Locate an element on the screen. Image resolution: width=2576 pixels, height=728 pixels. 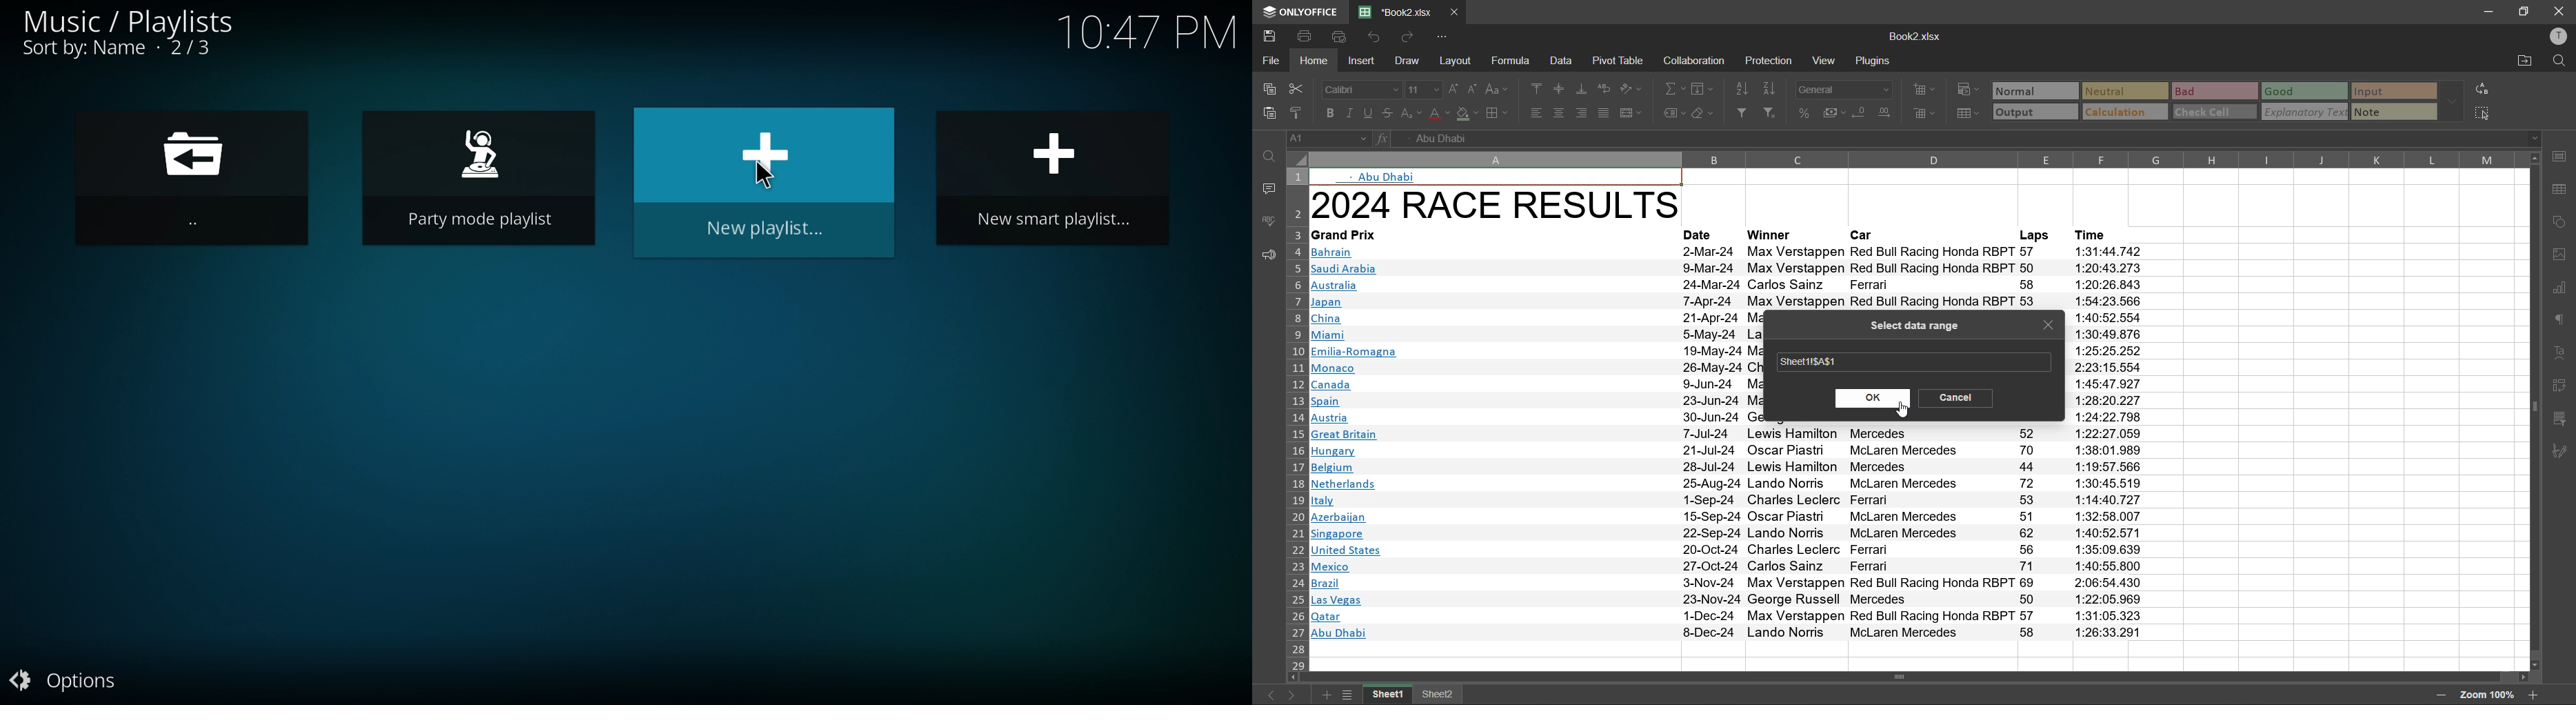
replace is located at coordinates (2484, 87).